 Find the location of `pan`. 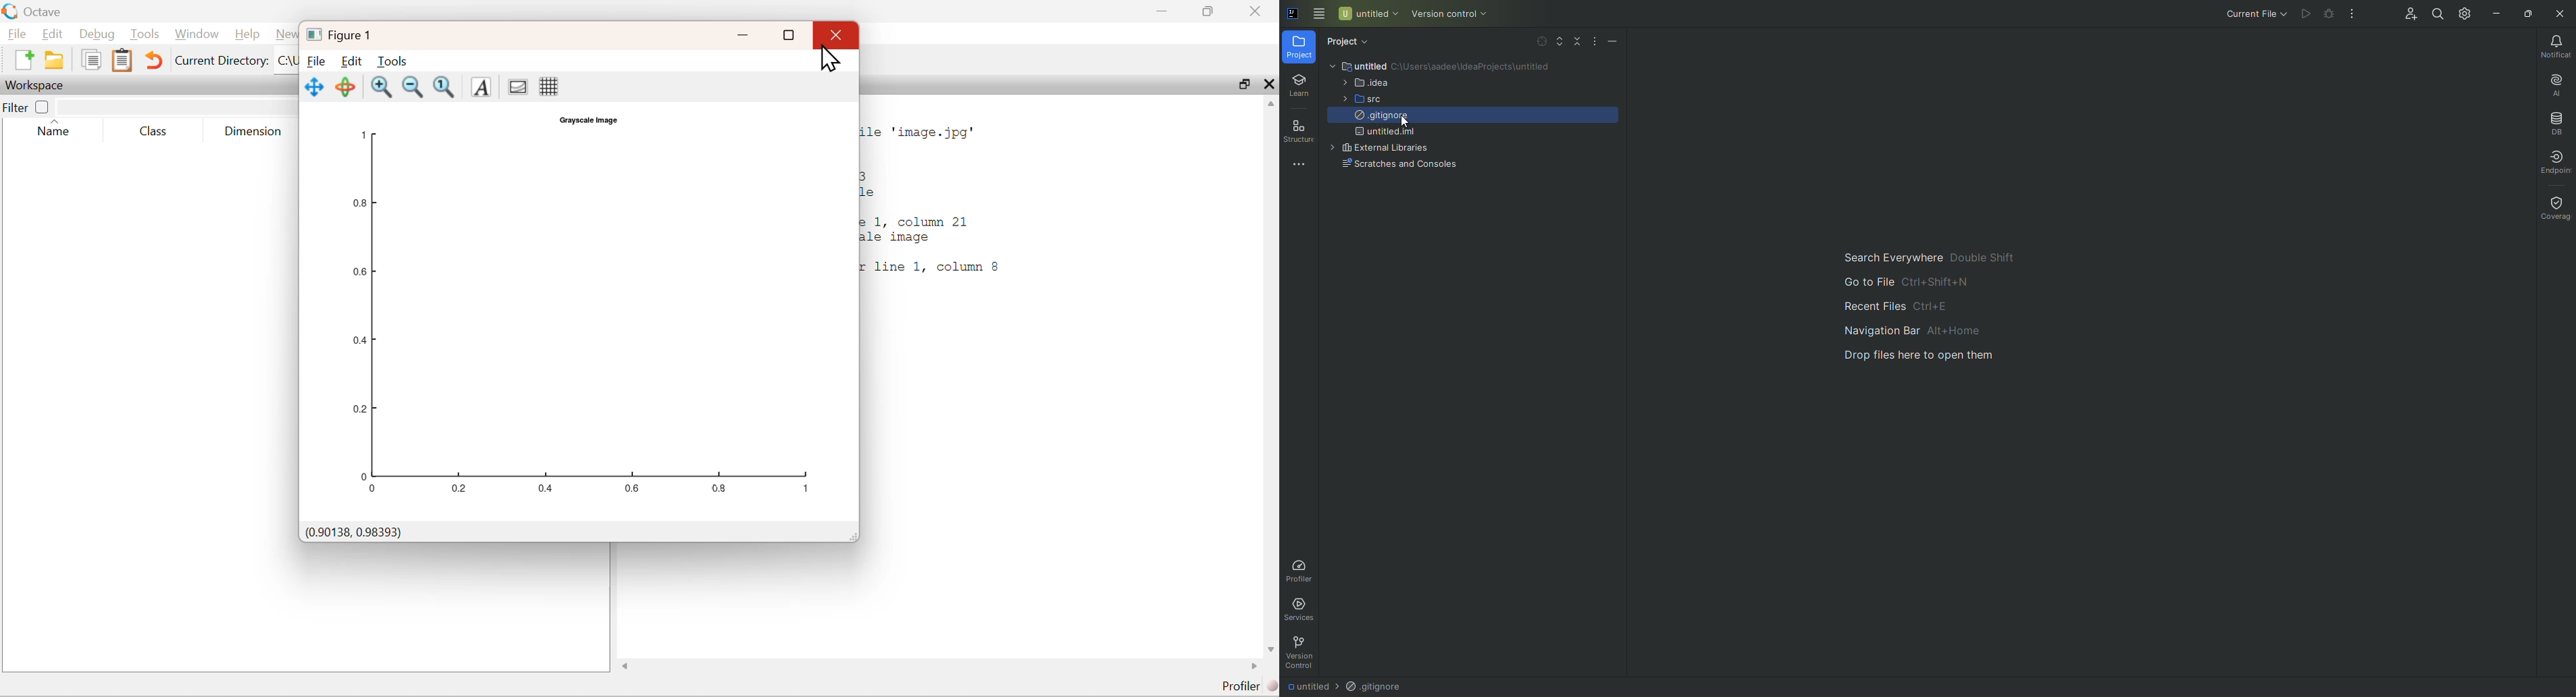

pan is located at coordinates (315, 87).